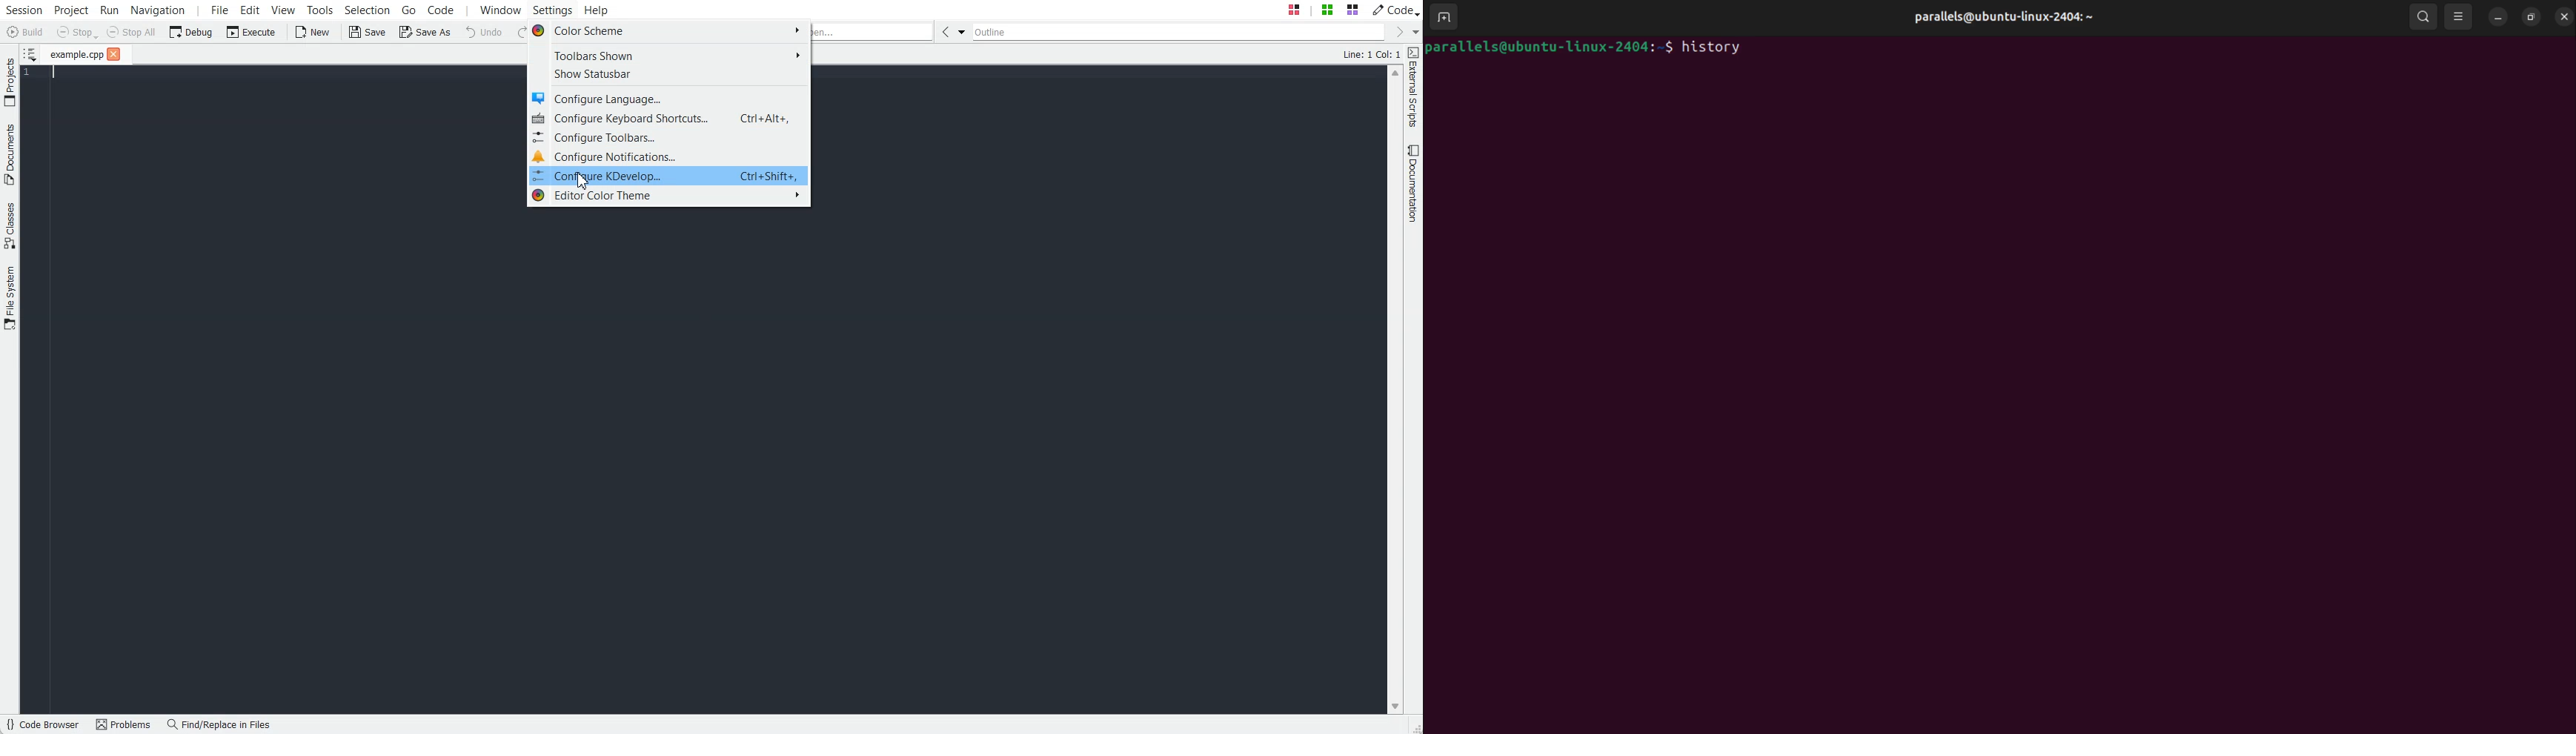 This screenshot has height=756, width=2576. Describe the element at coordinates (1395, 31) in the screenshot. I see `Go Forward` at that location.